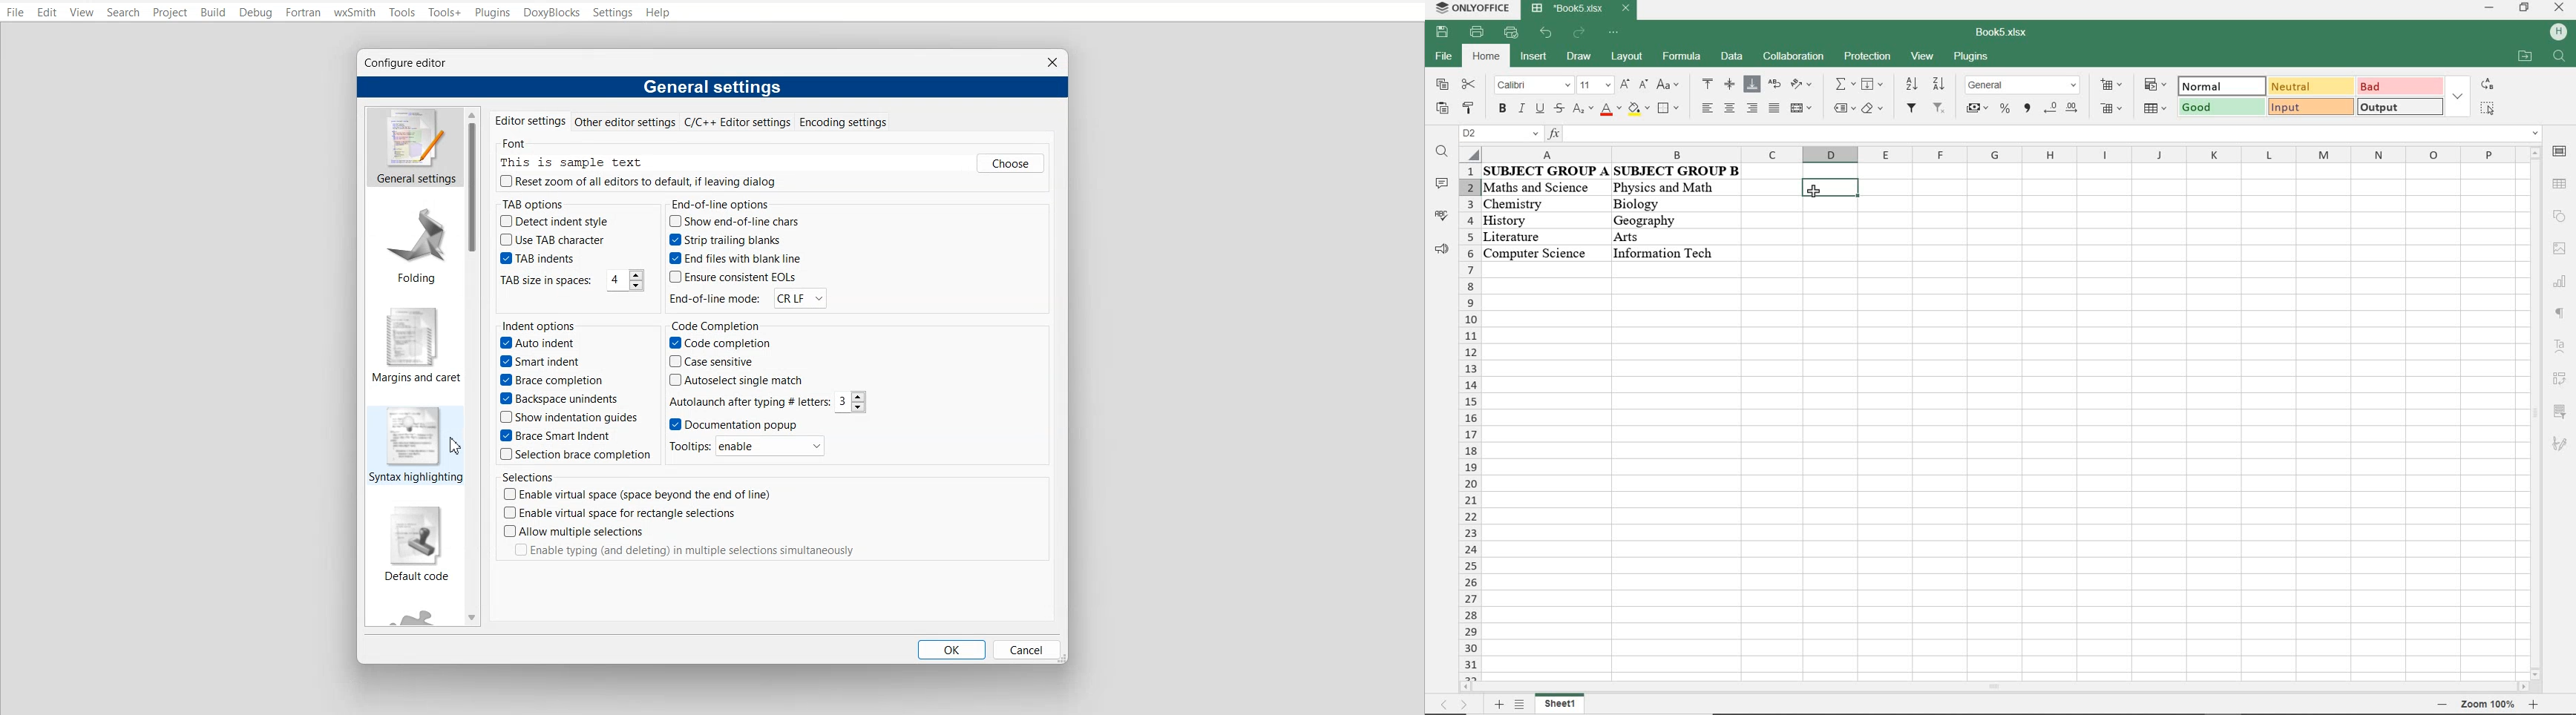 Image resolution: width=2576 pixels, height=728 pixels. What do you see at coordinates (556, 222) in the screenshot?
I see `Detect indent` at bounding box center [556, 222].